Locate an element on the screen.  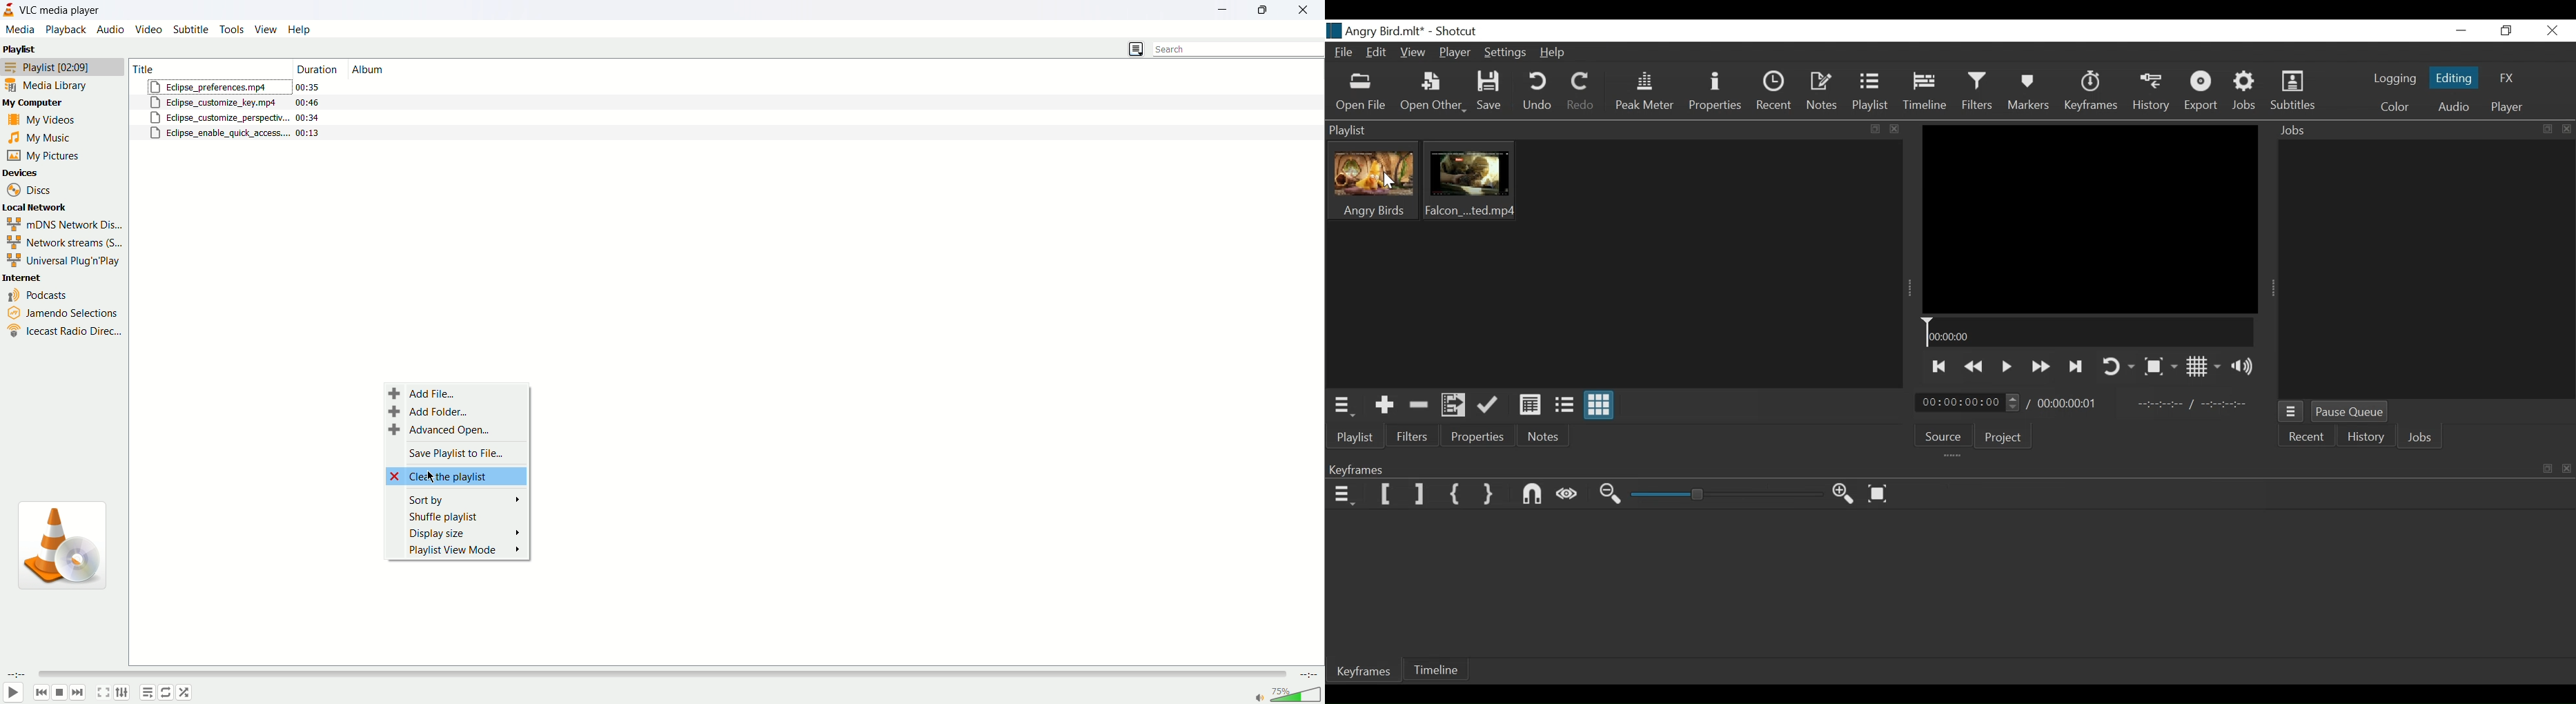
Add files to the playlist is located at coordinates (1452, 406).